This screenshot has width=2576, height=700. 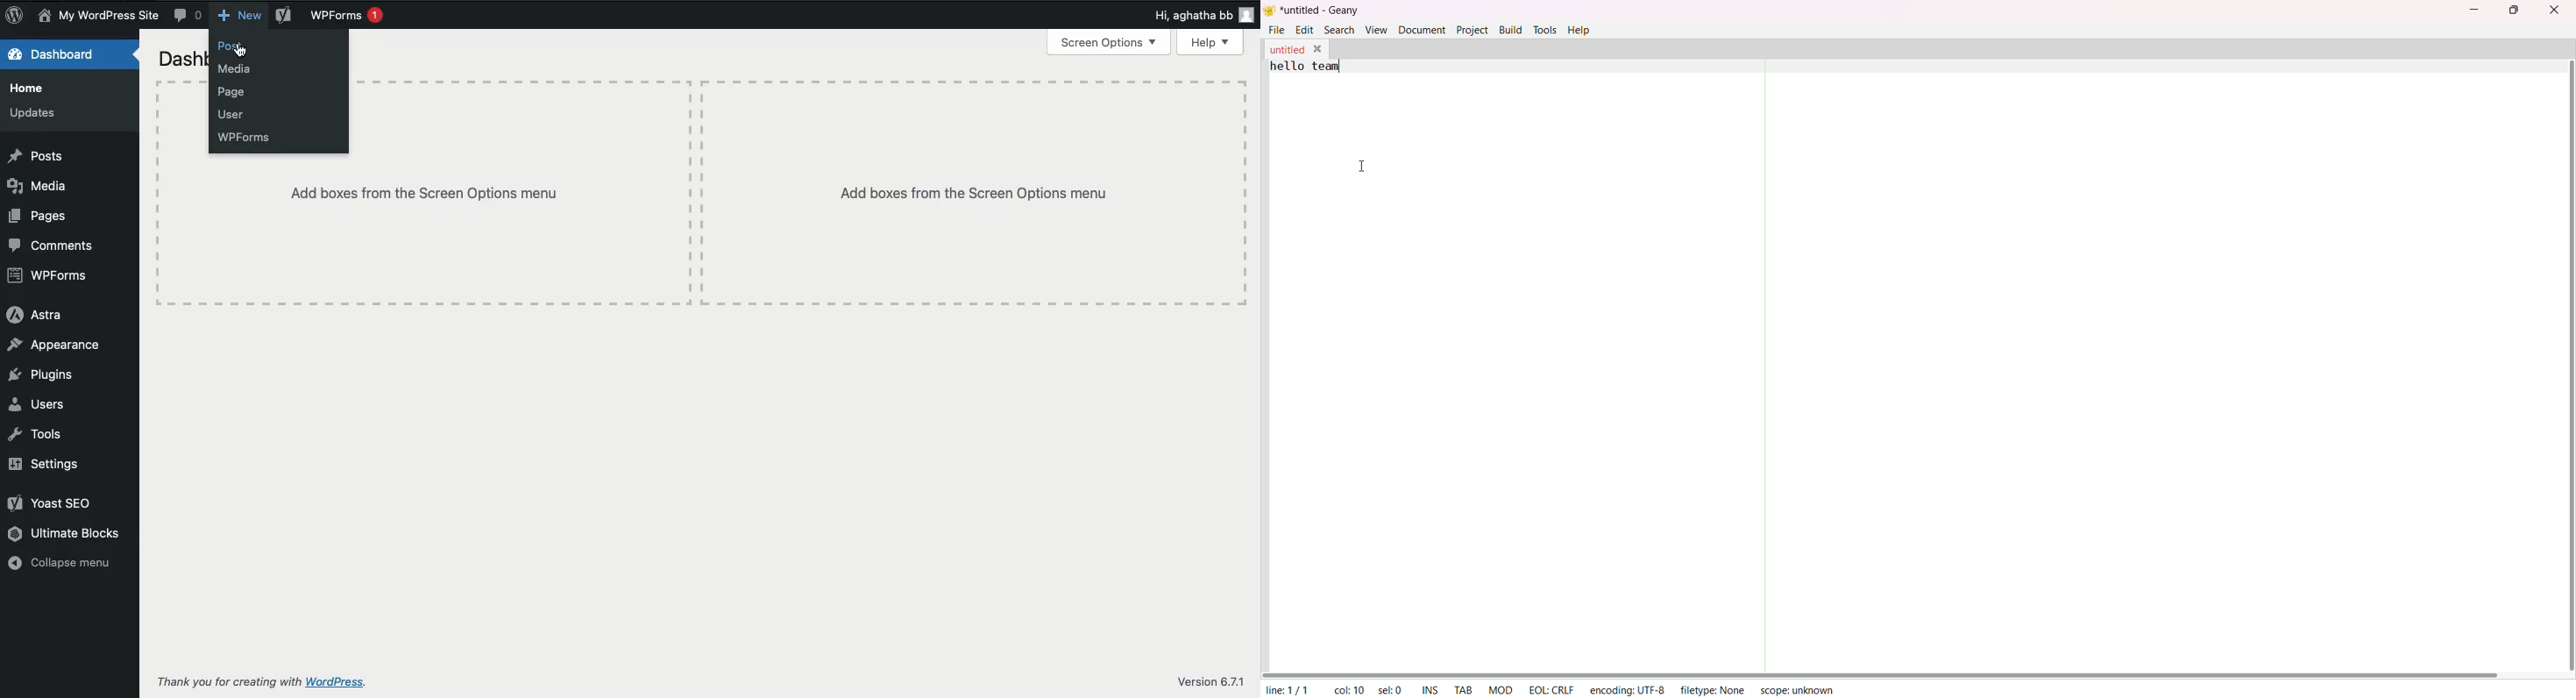 What do you see at coordinates (286, 16) in the screenshot?
I see `Yoast` at bounding box center [286, 16].